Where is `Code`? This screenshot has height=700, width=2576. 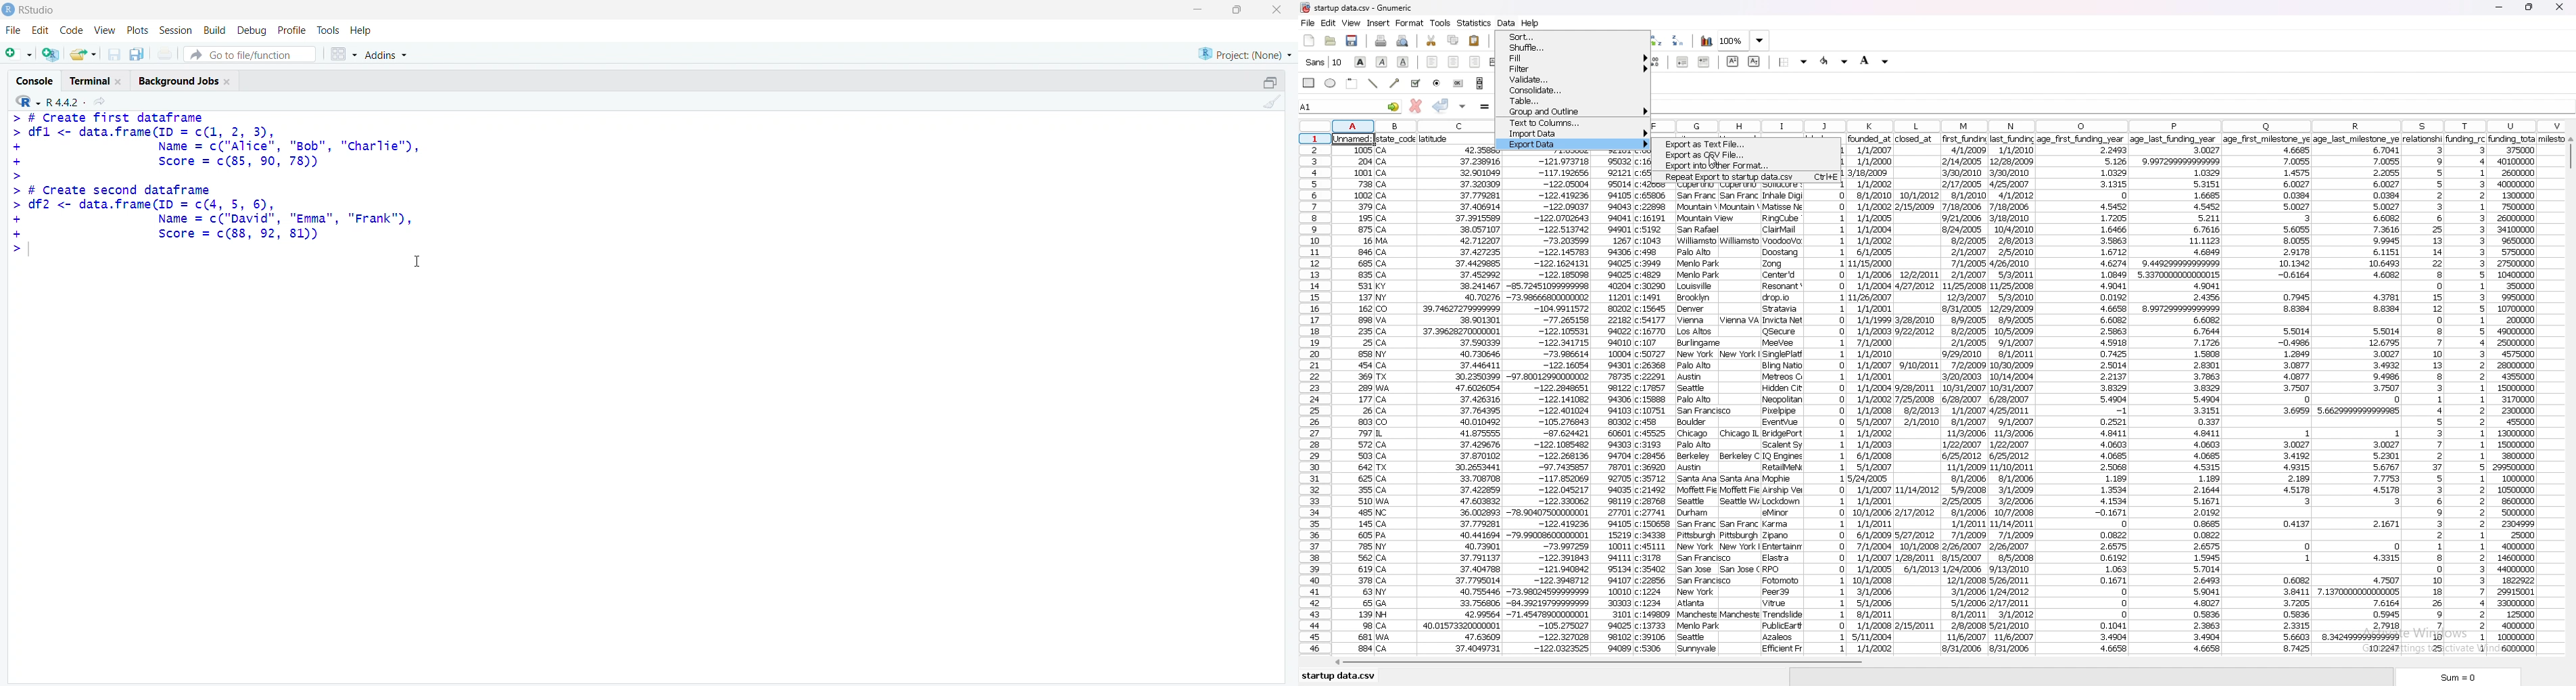
Code is located at coordinates (71, 30).